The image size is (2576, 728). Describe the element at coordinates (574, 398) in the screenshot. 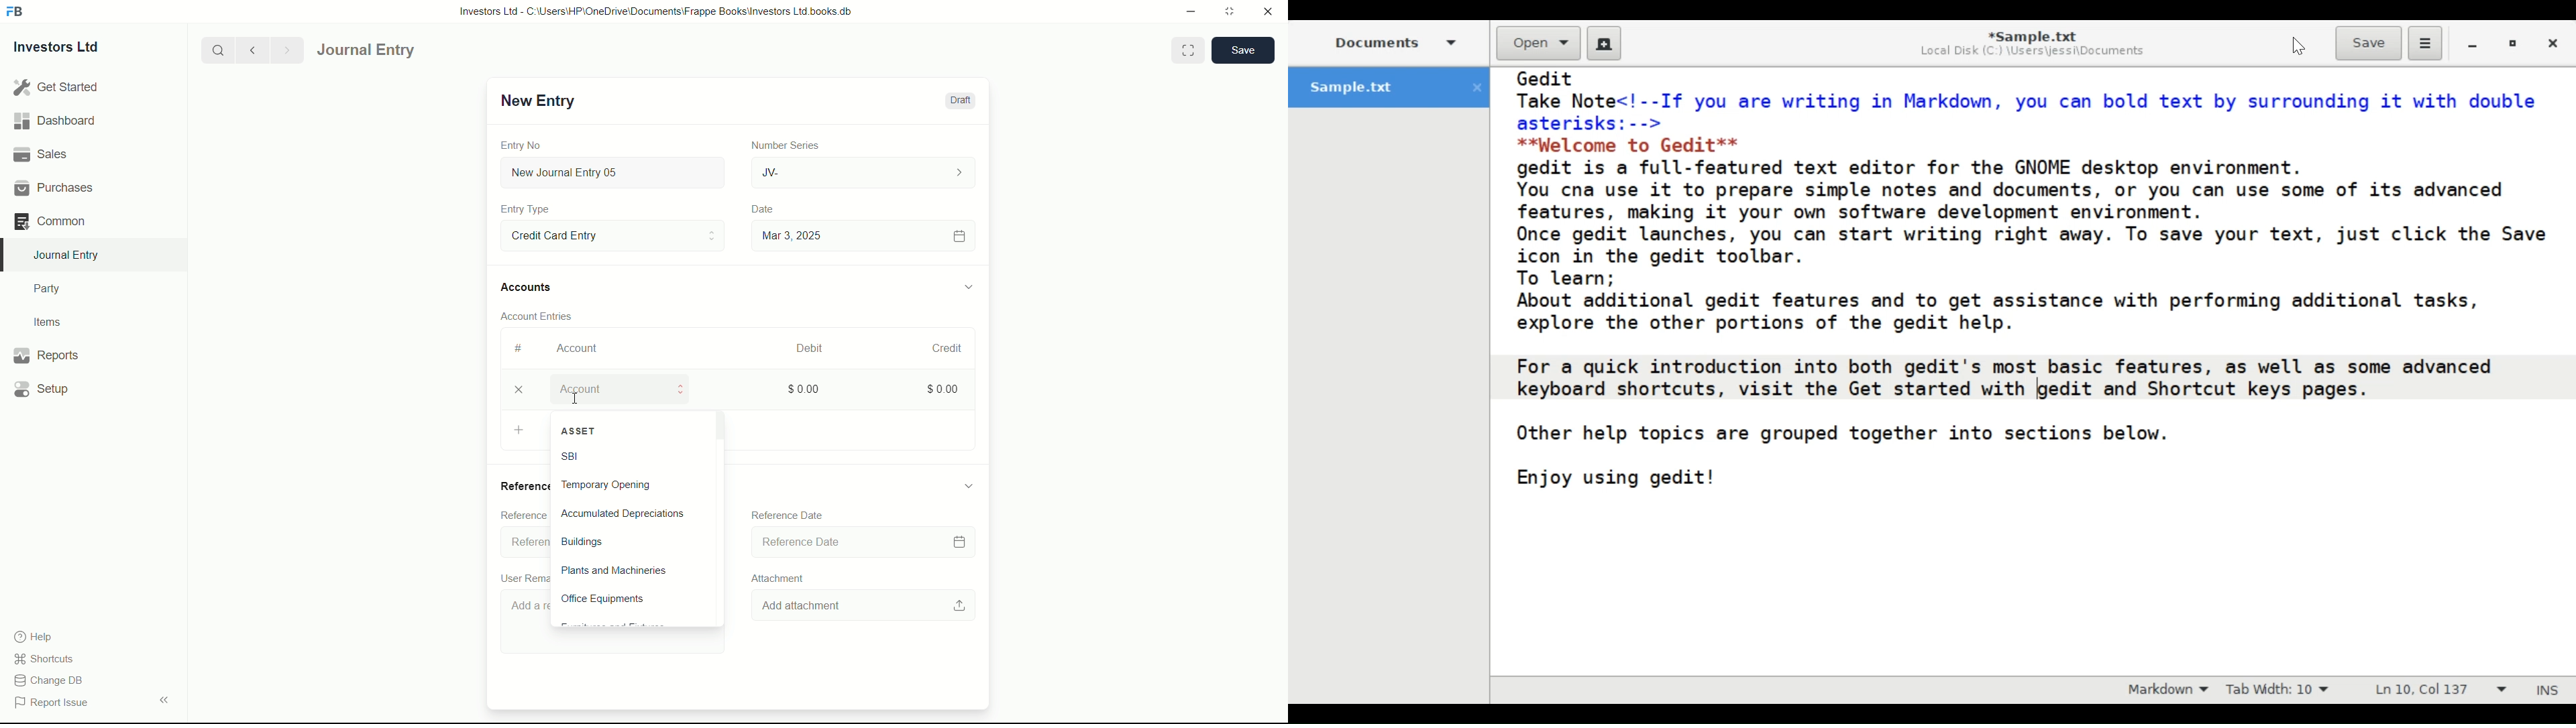

I see `cursor` at that location.